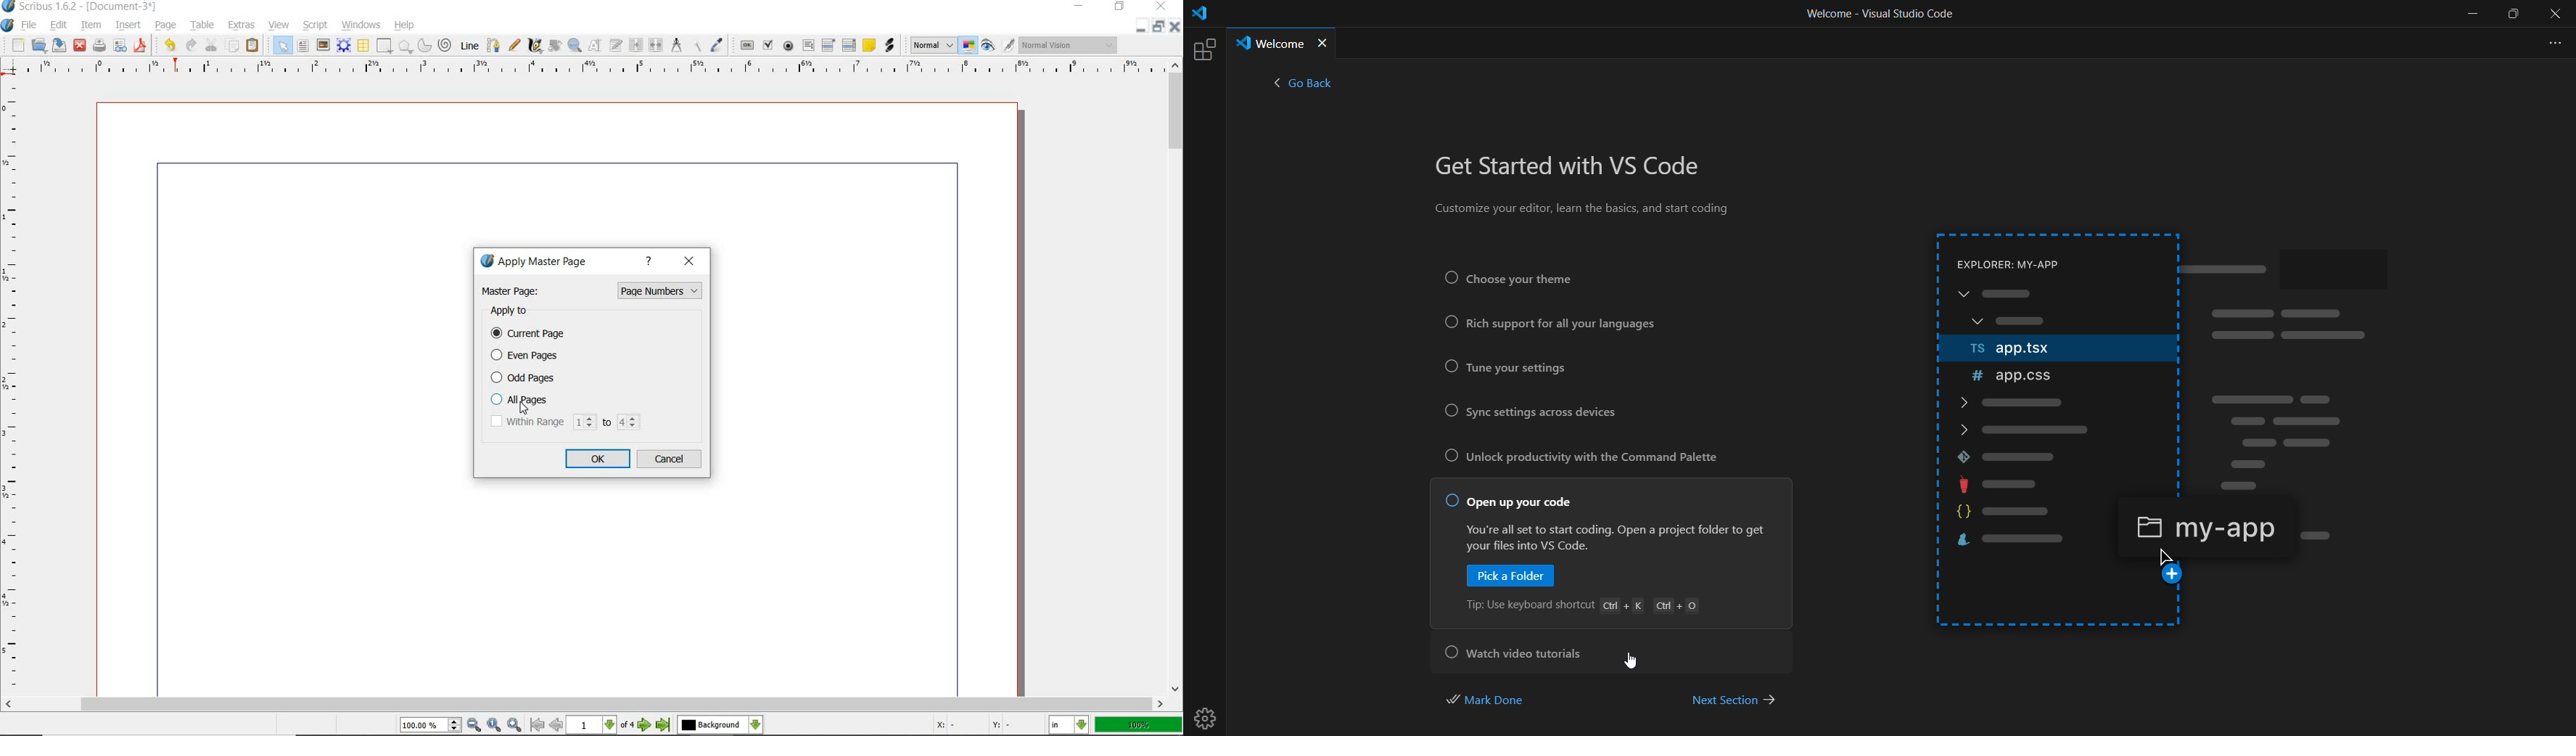 Image resolution: width=2576 pixels, height=756 pixels. Describe the element at coordinates (403, 25) in the screenshot. I see `help` at that location.